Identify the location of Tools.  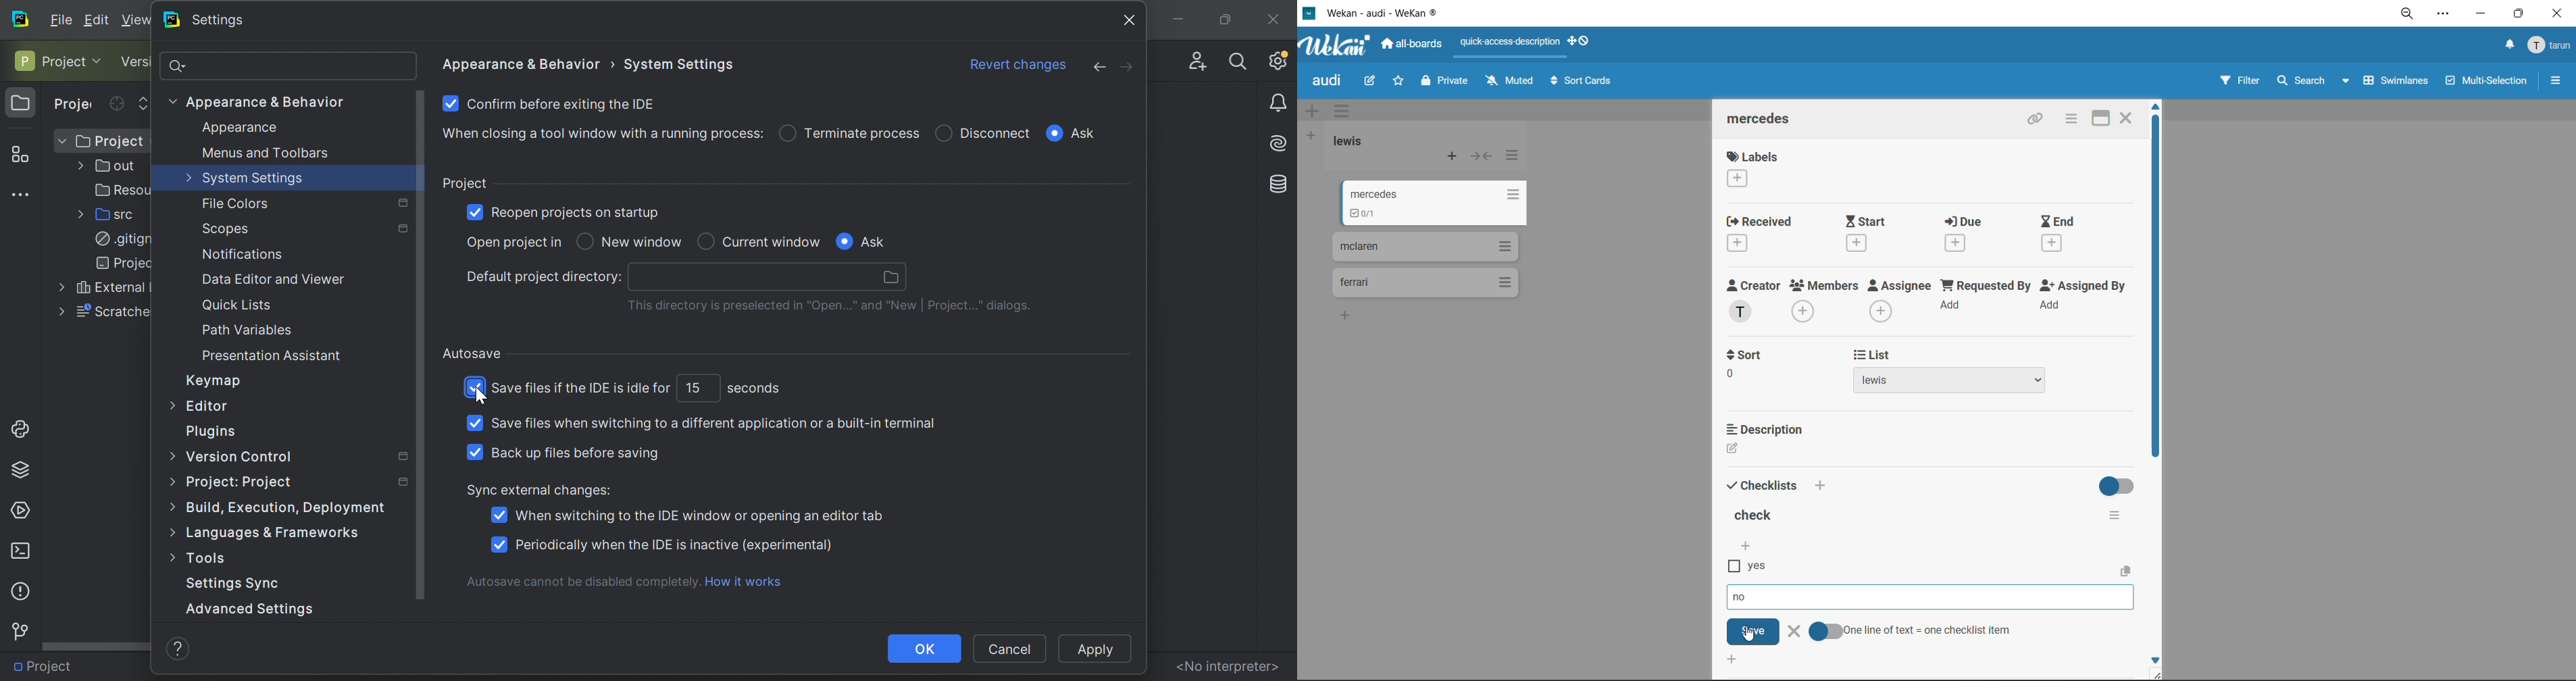
(209, 559).